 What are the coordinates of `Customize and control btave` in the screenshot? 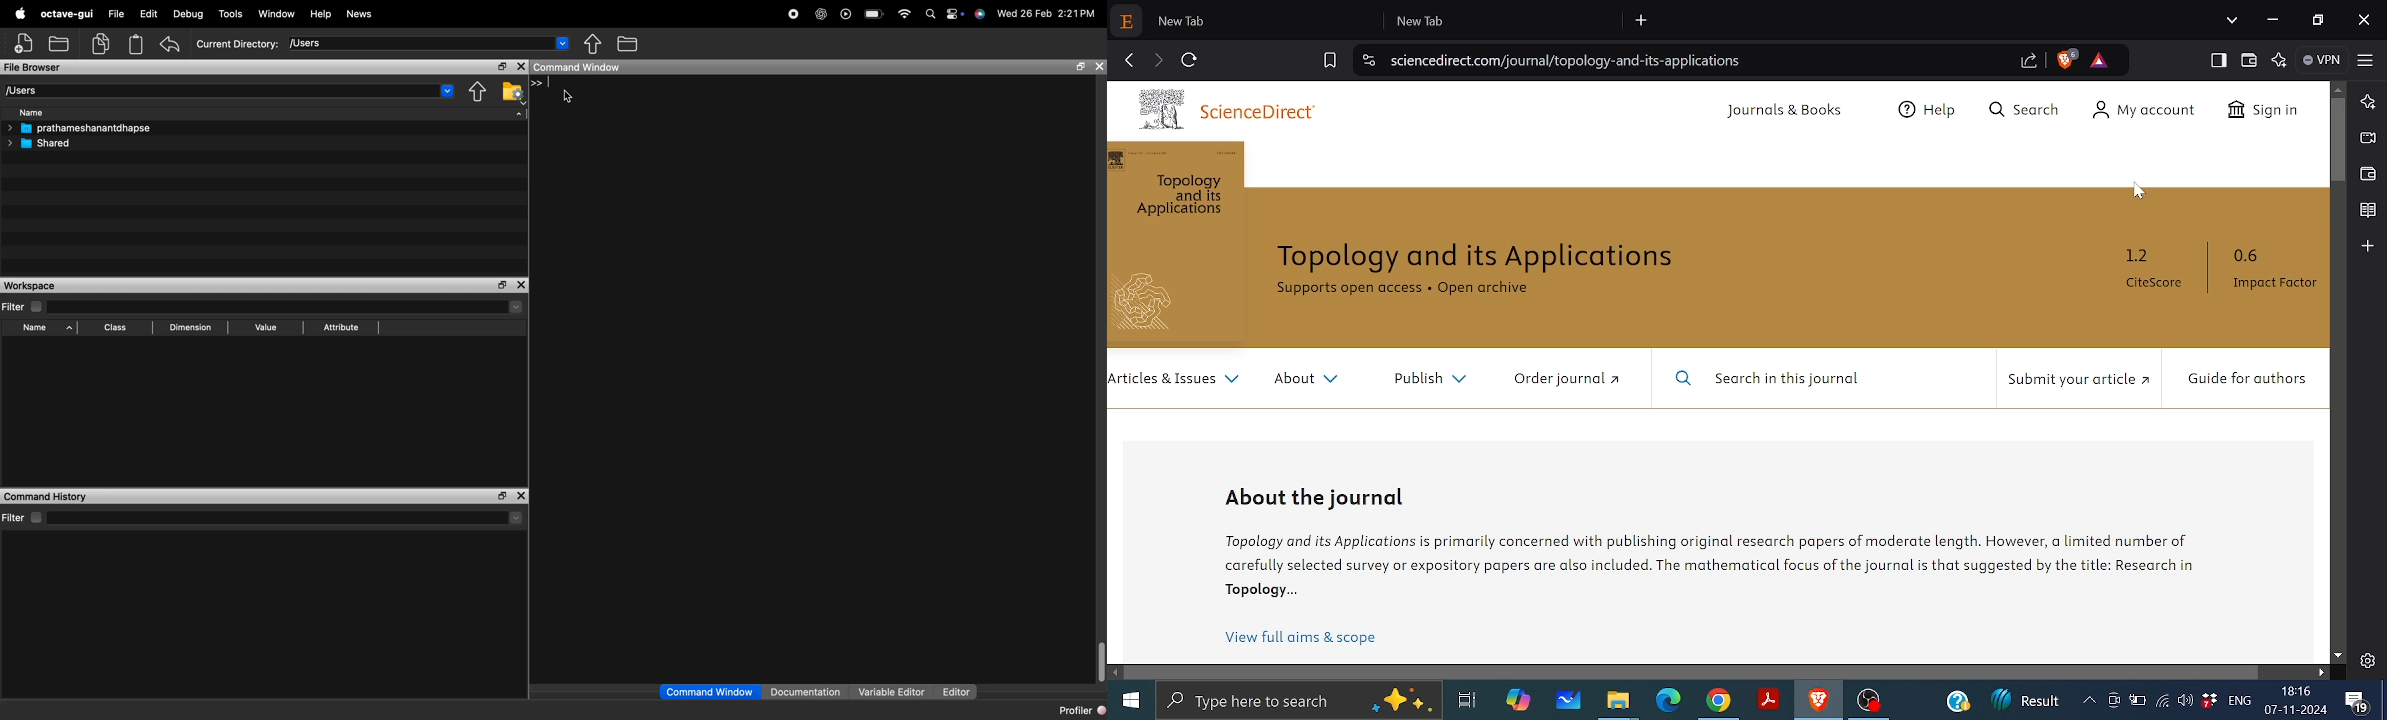 It's located at (2365, 59).